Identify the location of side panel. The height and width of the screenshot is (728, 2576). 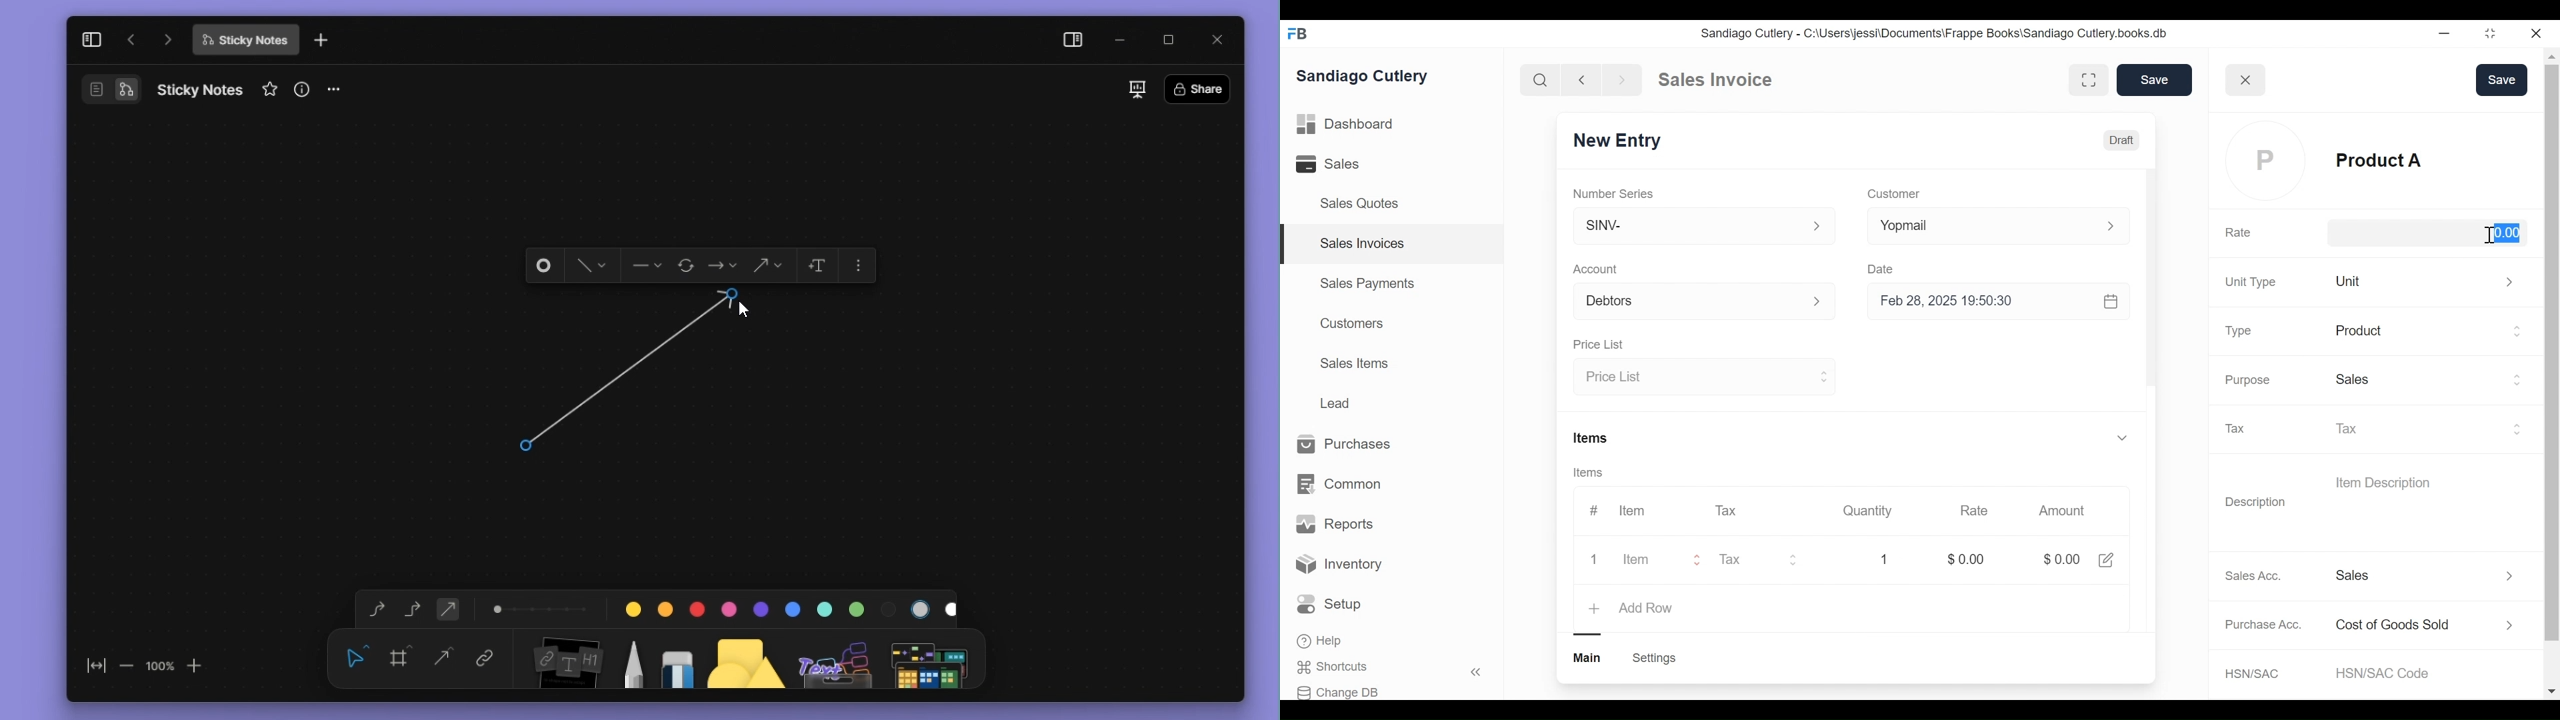
(1069, 42).